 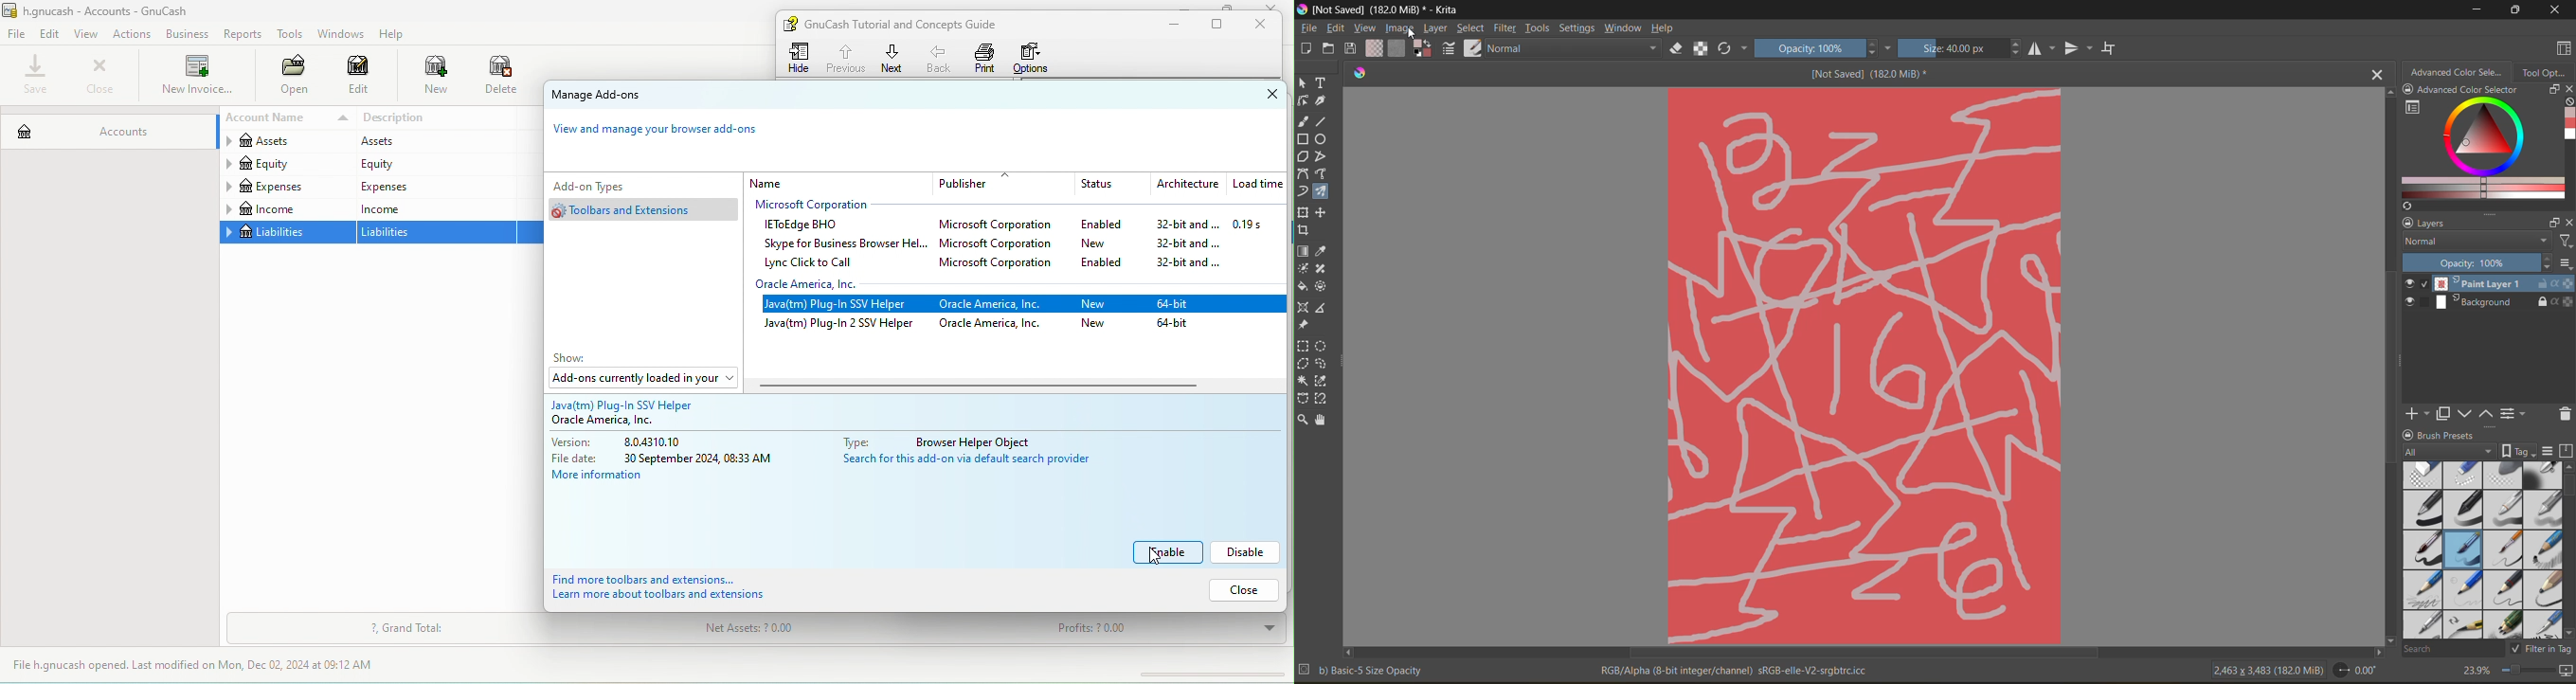 I want to click on grand total, so click(x=407, y=629).